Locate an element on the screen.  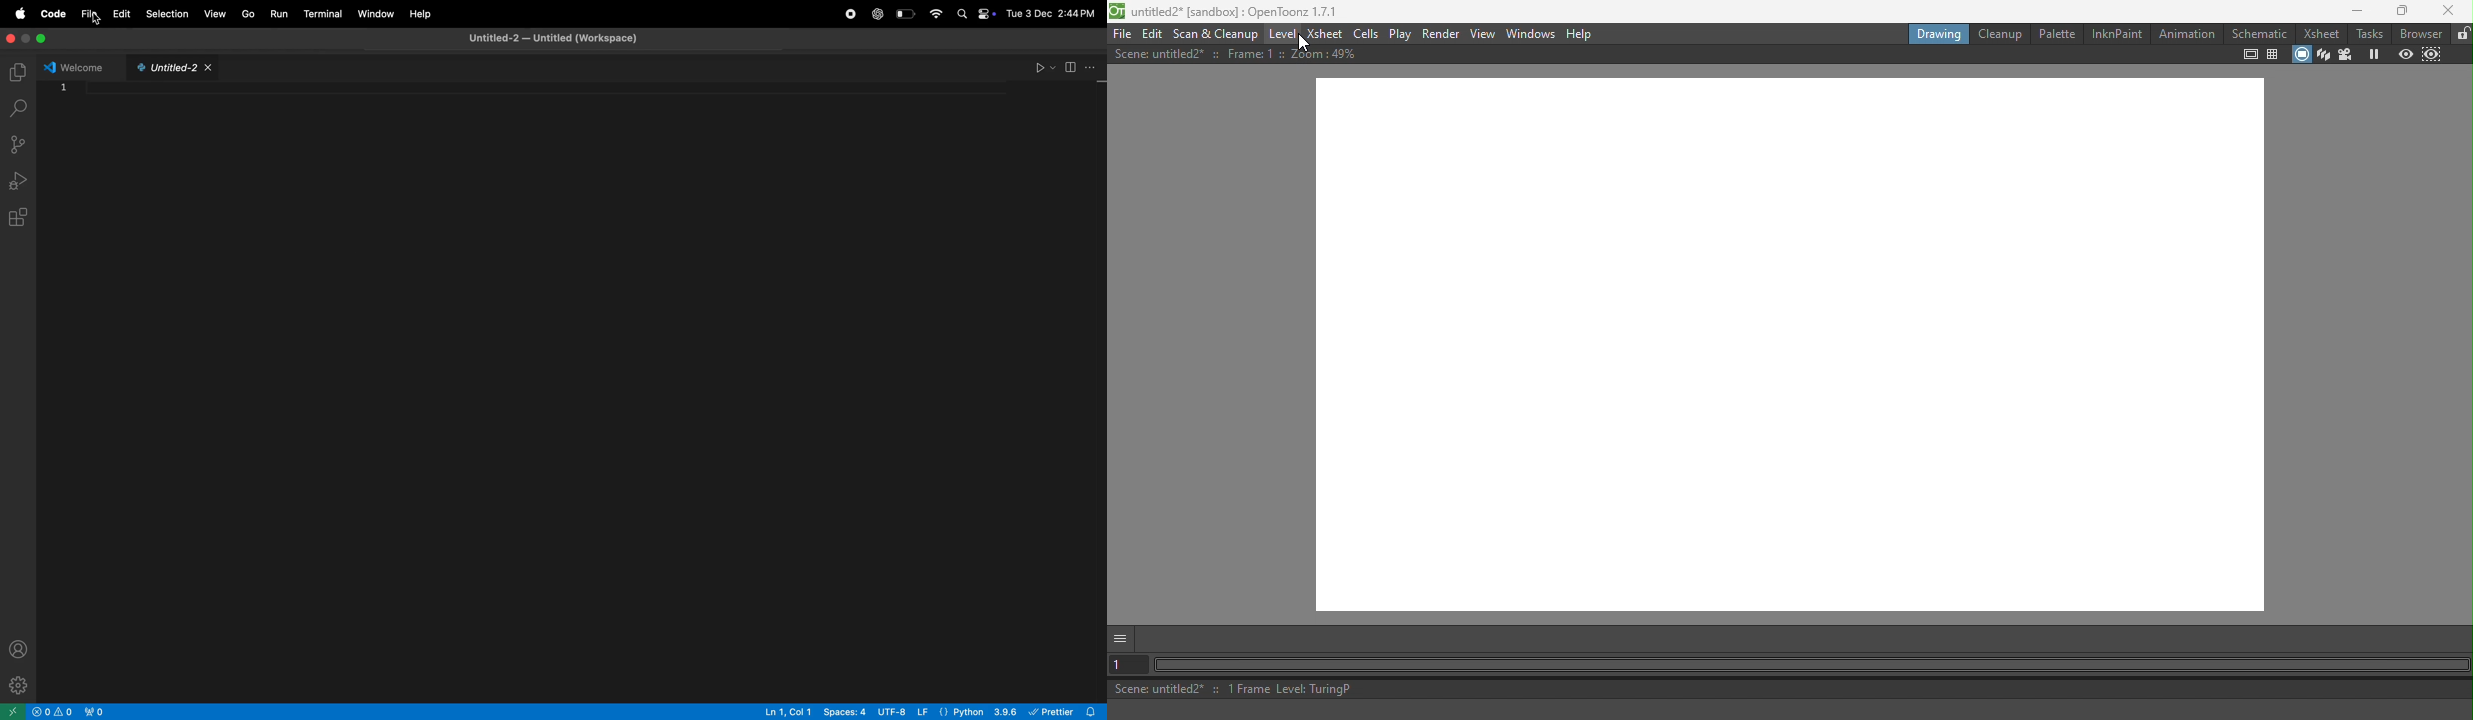
Drawing is located at coordinates (1939, 34).